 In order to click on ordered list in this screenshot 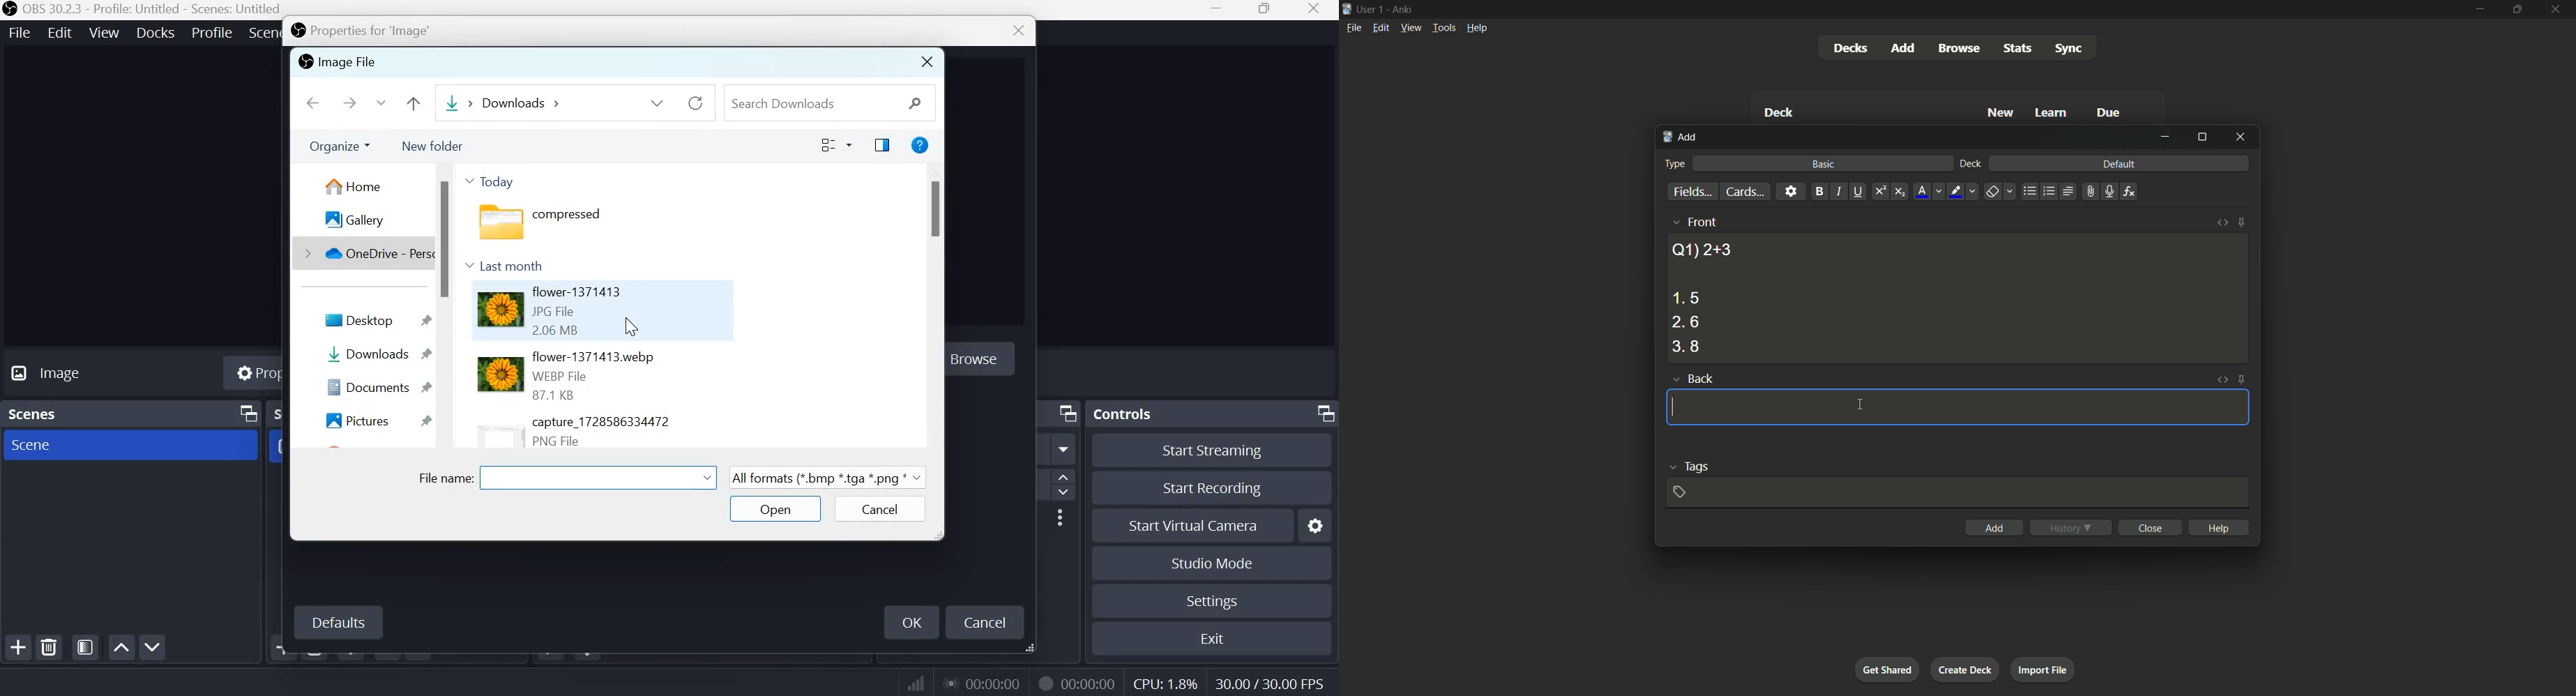, I will do `click(2049, 191)`.